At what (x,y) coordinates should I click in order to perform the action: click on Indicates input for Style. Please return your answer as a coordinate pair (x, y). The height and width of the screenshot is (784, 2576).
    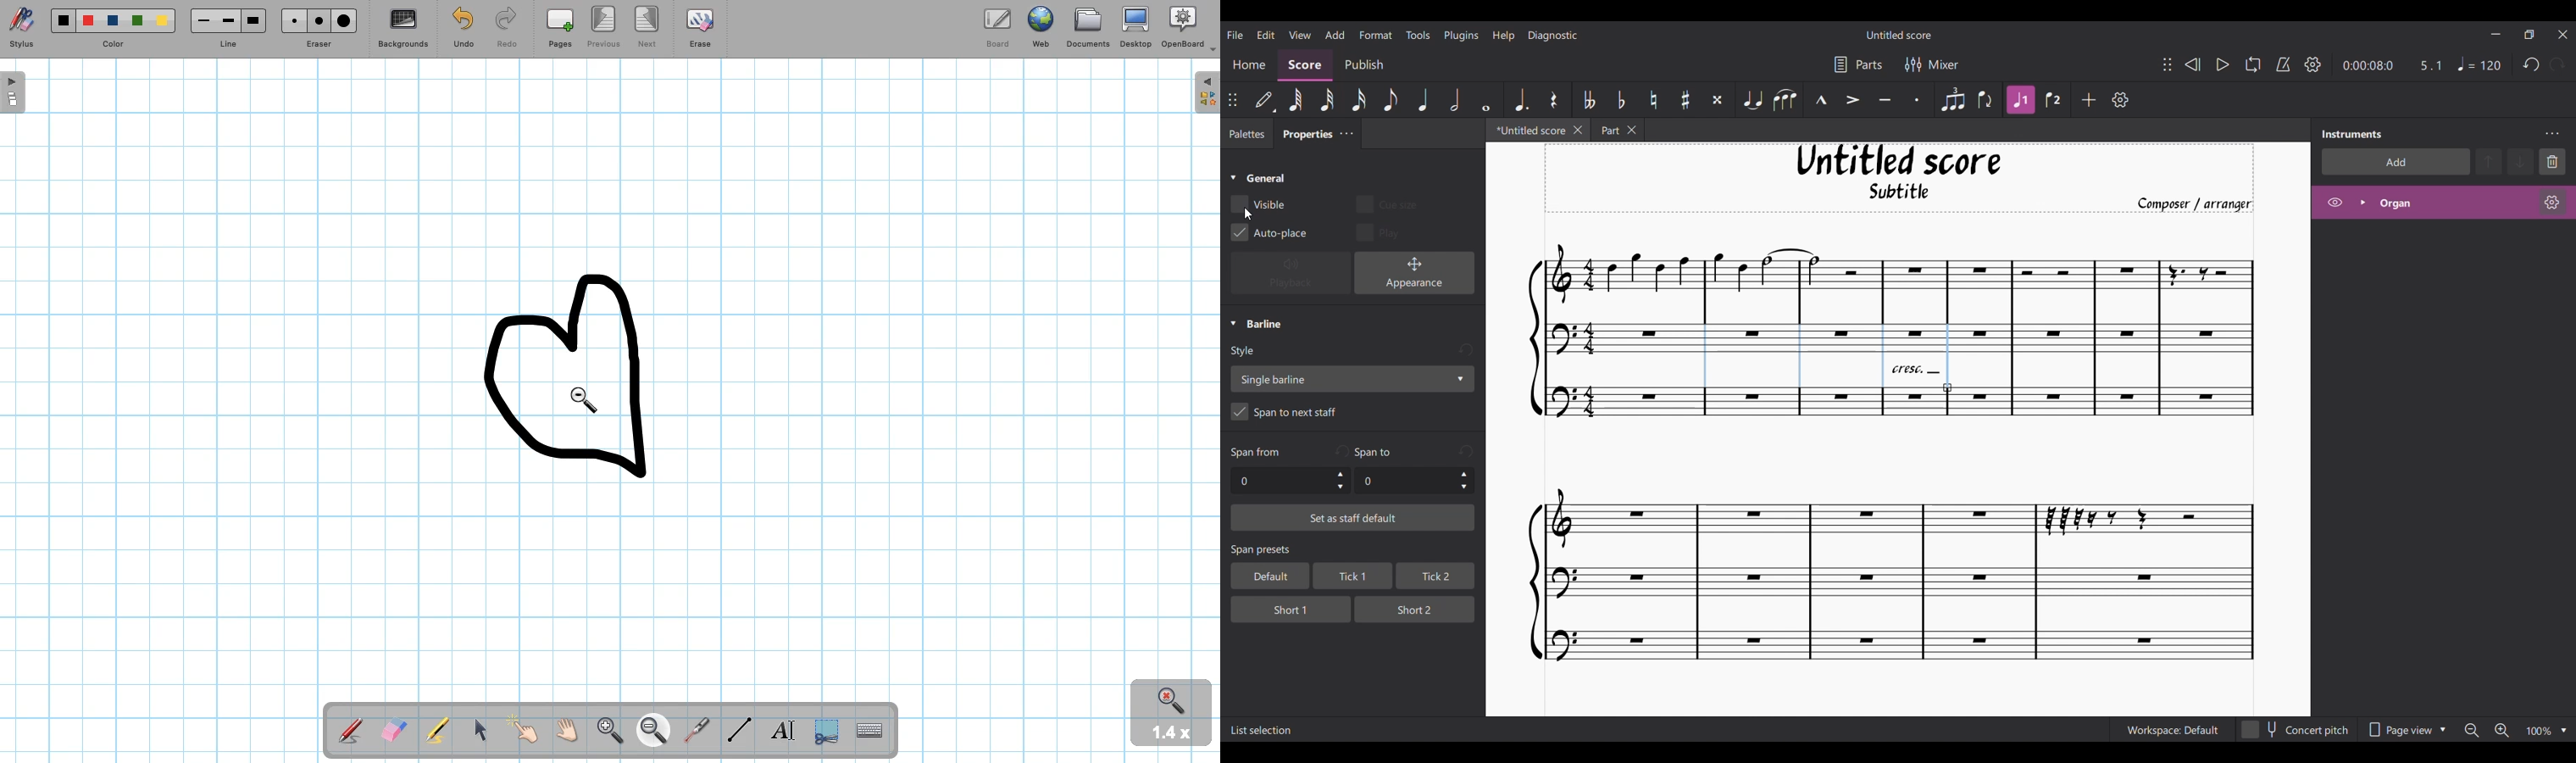
    Looking at the image, I should click on (1246, 352).